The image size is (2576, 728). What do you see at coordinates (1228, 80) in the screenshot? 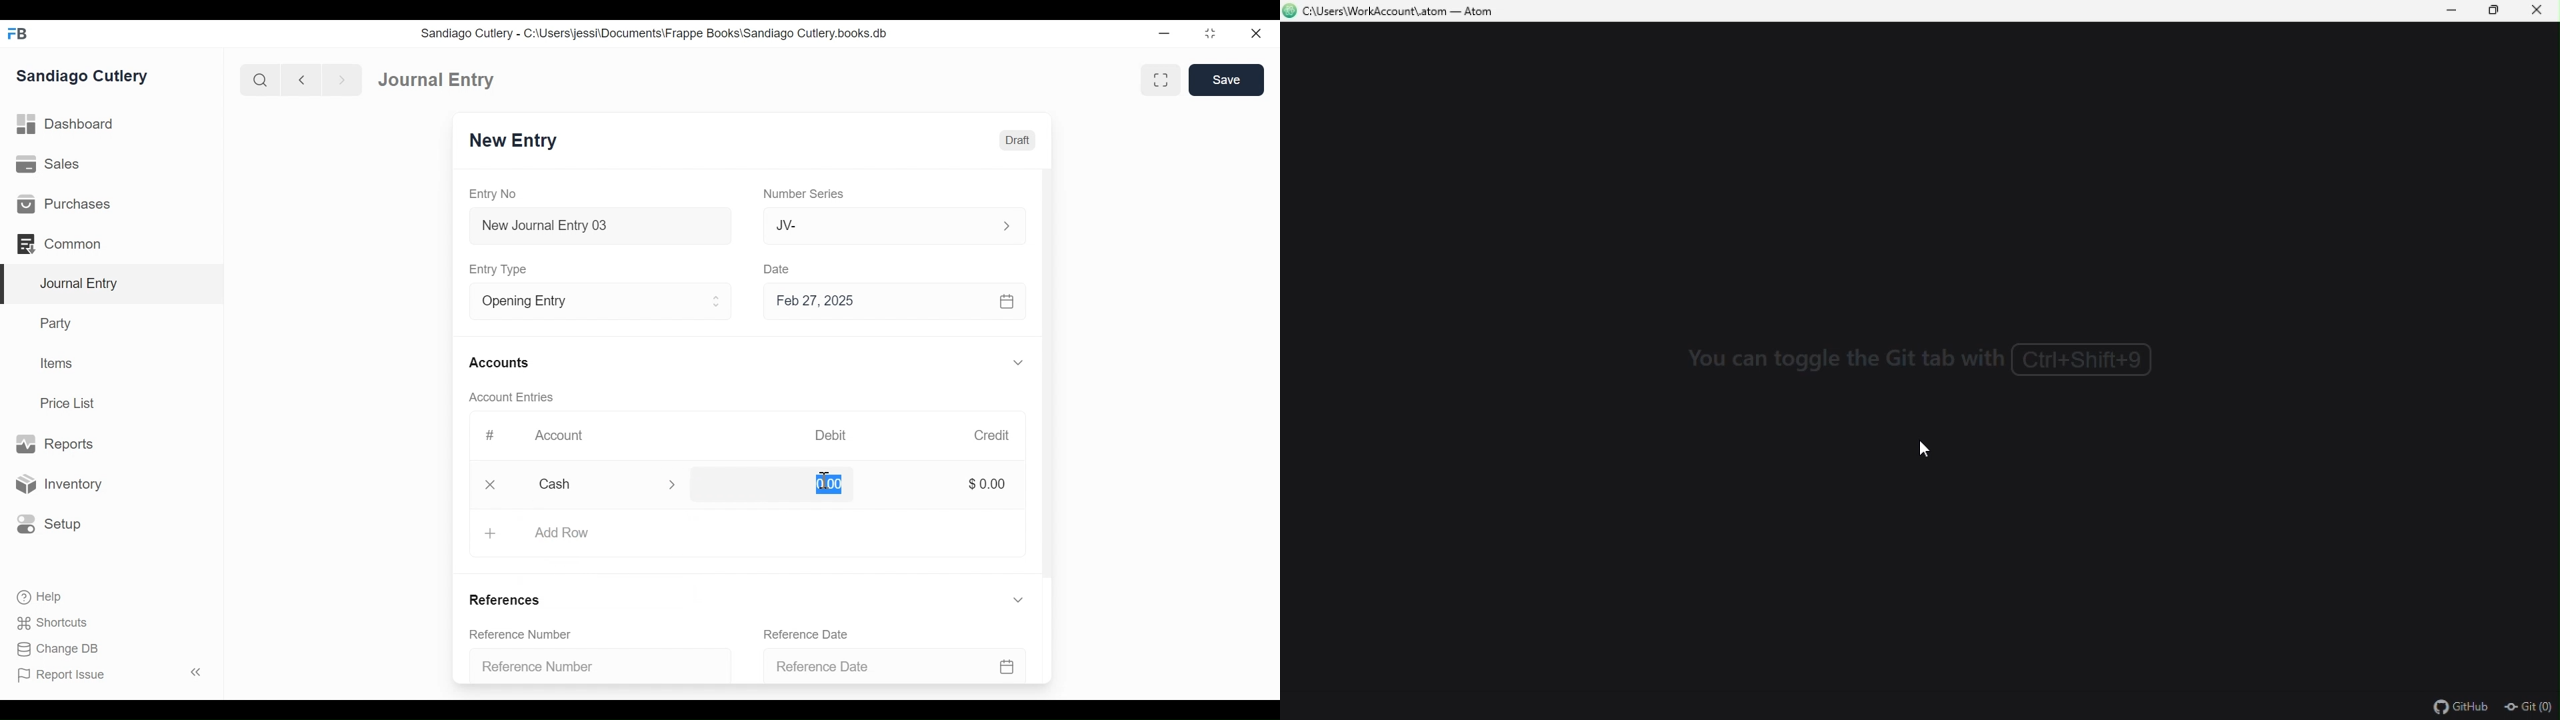
I see `Save` at bounding box center [1228, 80].